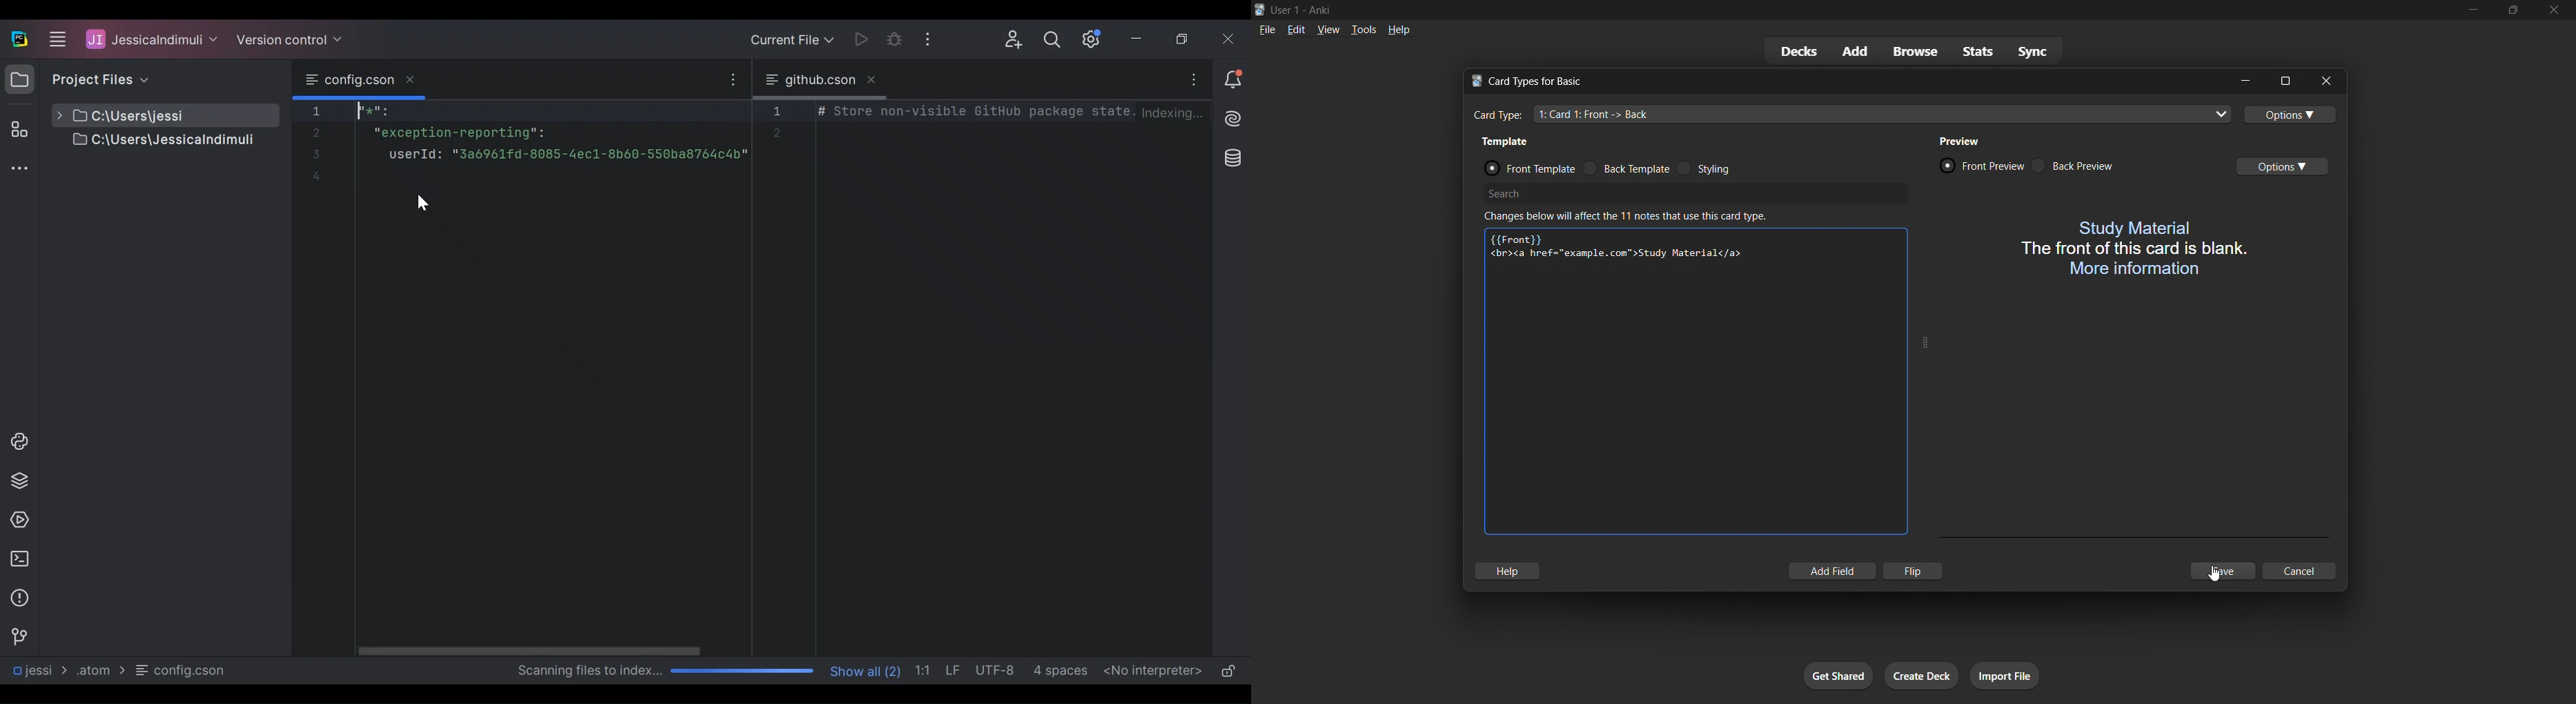  I want to click on changes below will affect the 11  notes that use this card type., so click(1631, 216).